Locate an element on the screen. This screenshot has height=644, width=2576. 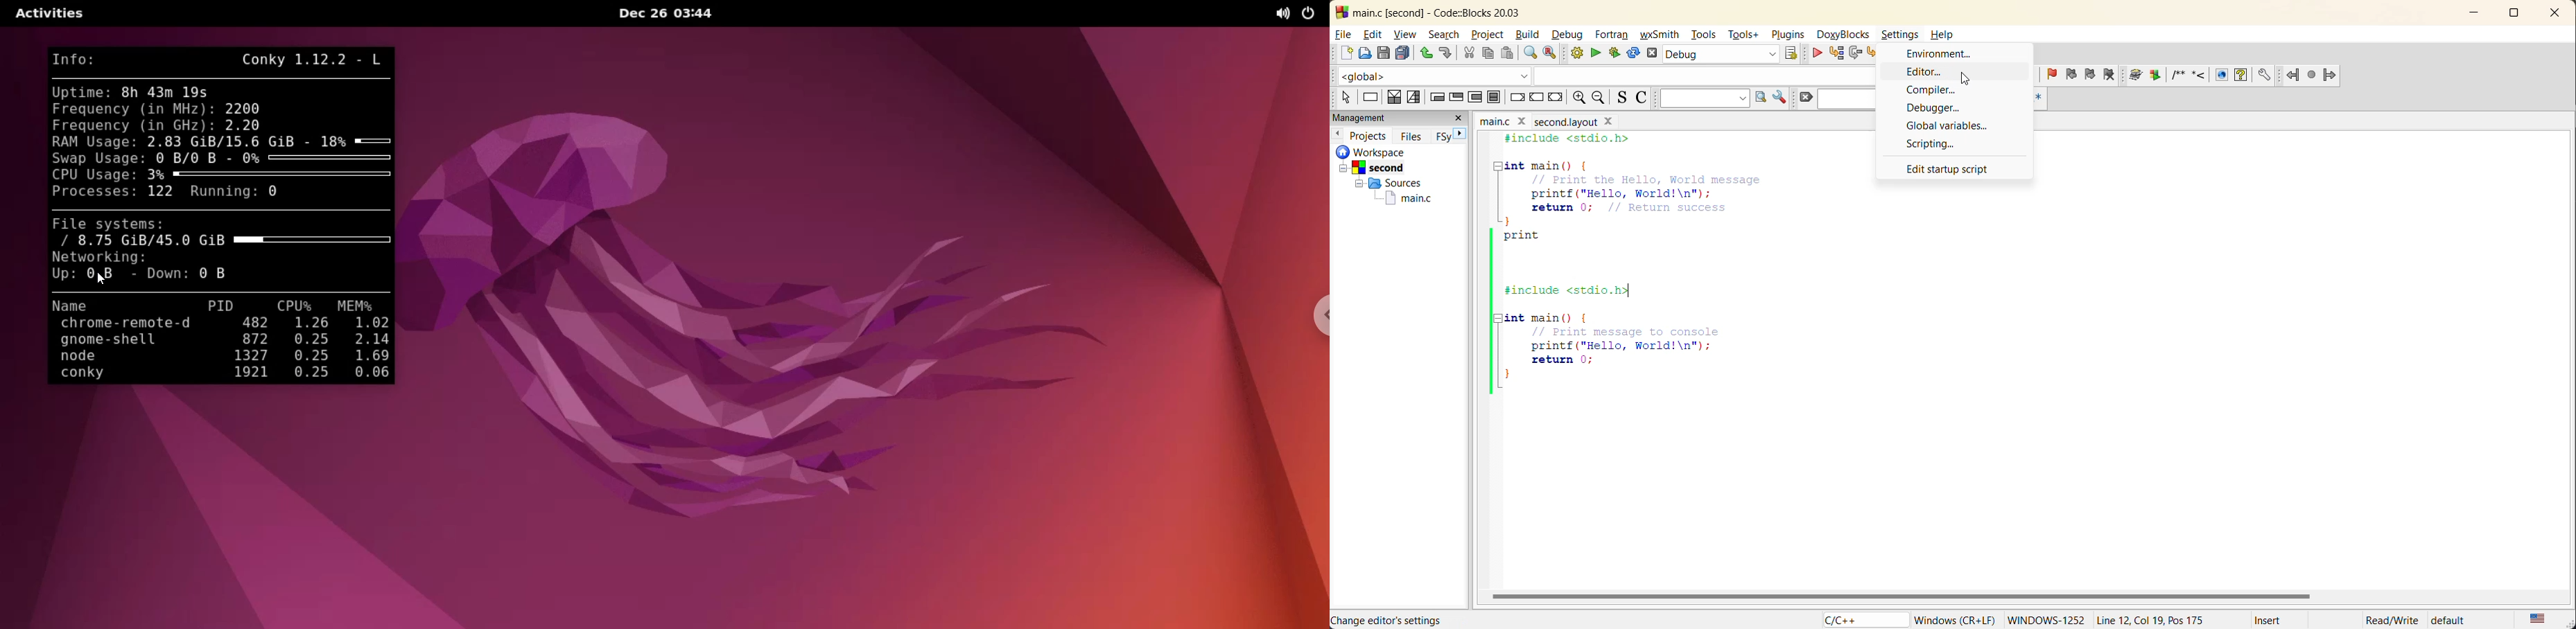
projects is located at coordinates (1368, 136).